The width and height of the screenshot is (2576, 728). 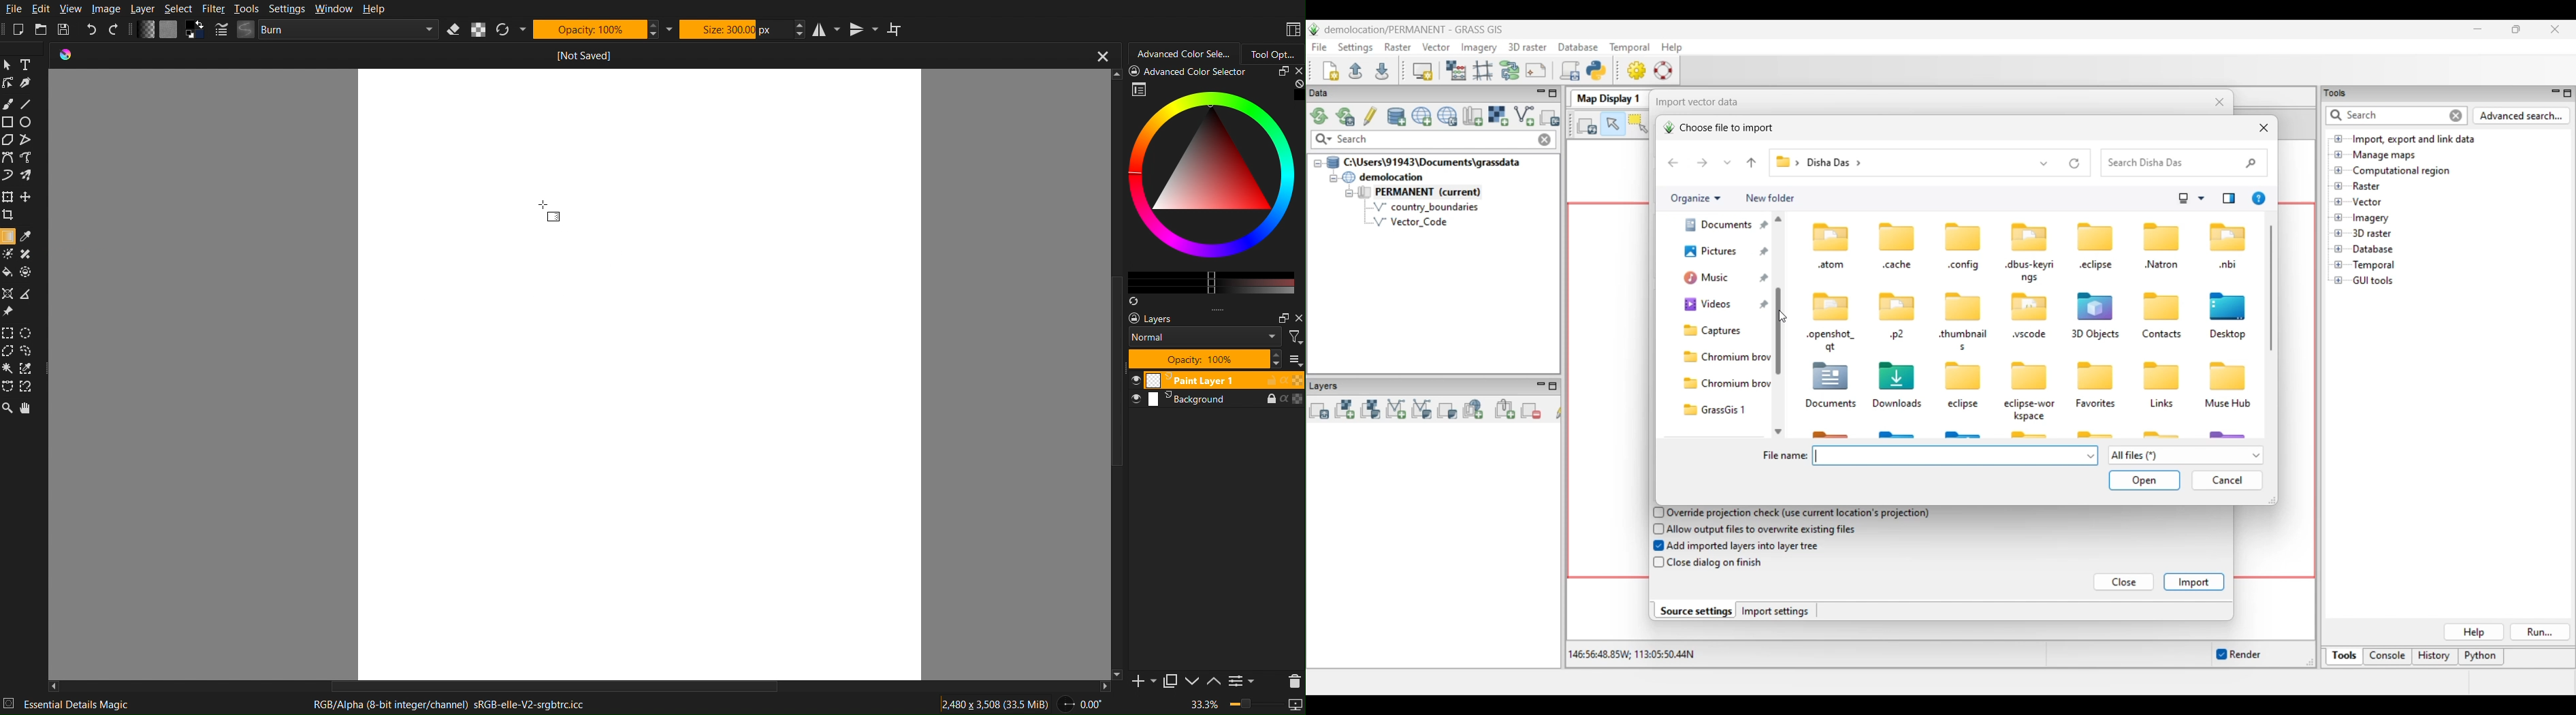 I want to click on Settings, so click(x=1241, y=682).